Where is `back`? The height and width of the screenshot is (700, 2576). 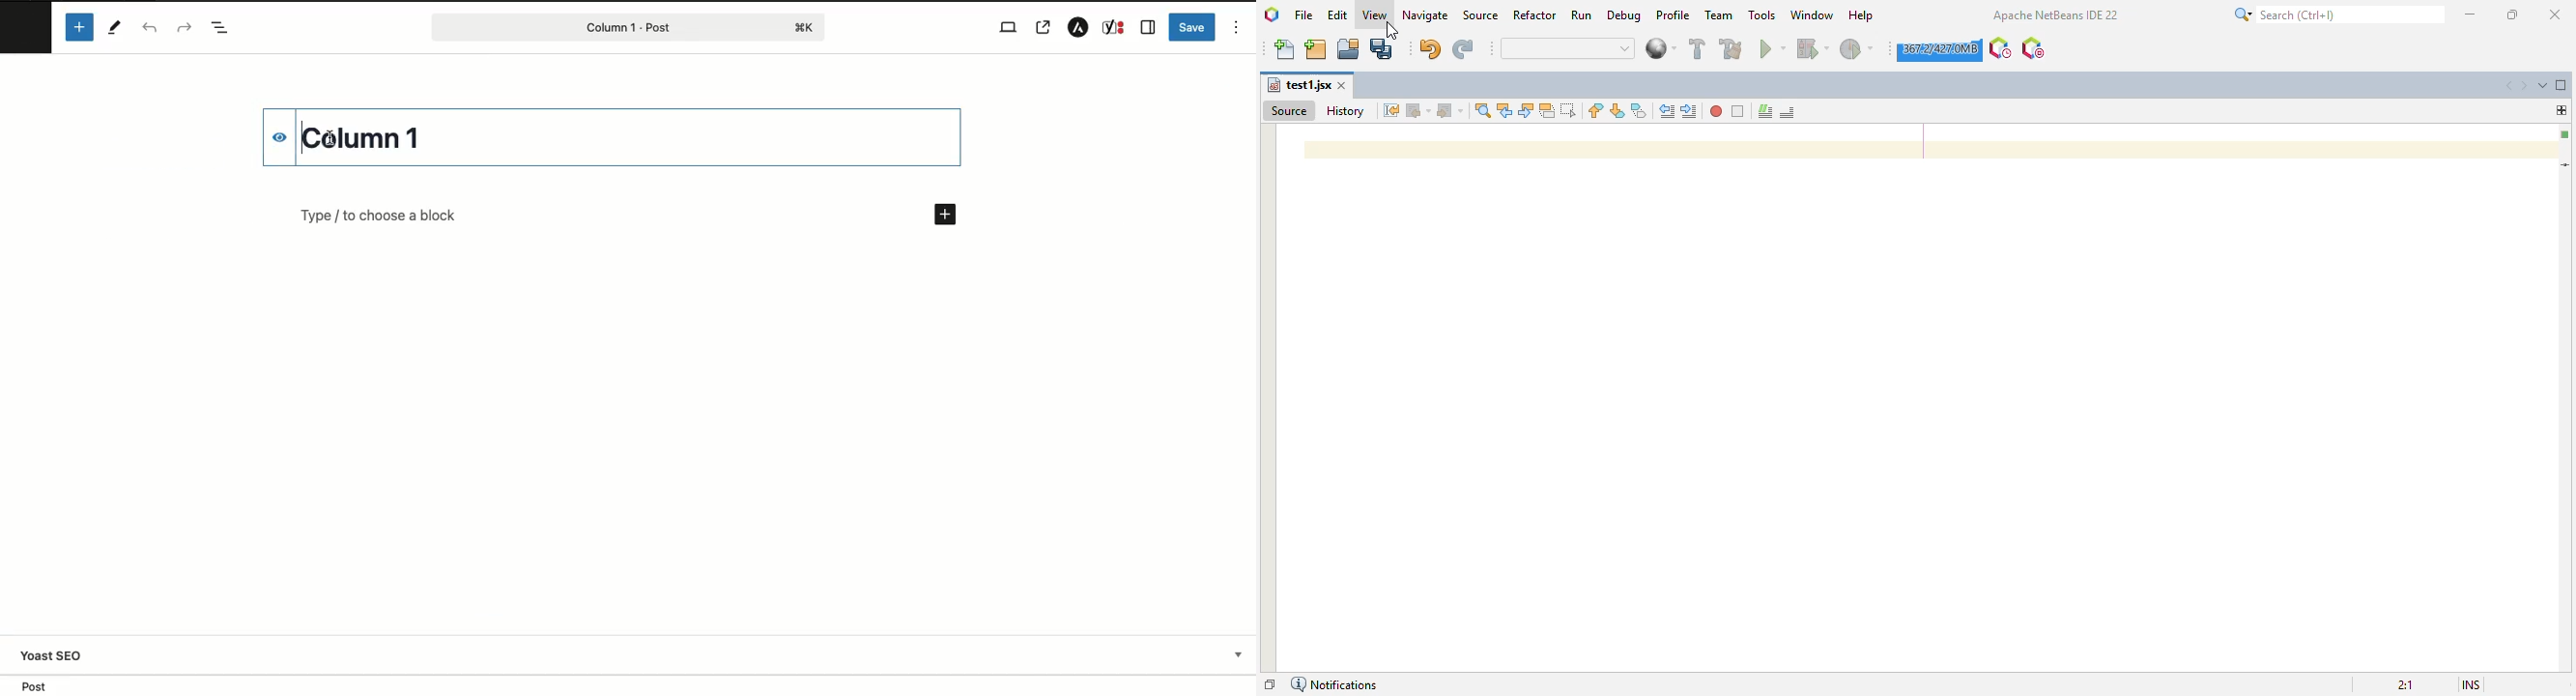
back is located at coordinates (1417, 110).